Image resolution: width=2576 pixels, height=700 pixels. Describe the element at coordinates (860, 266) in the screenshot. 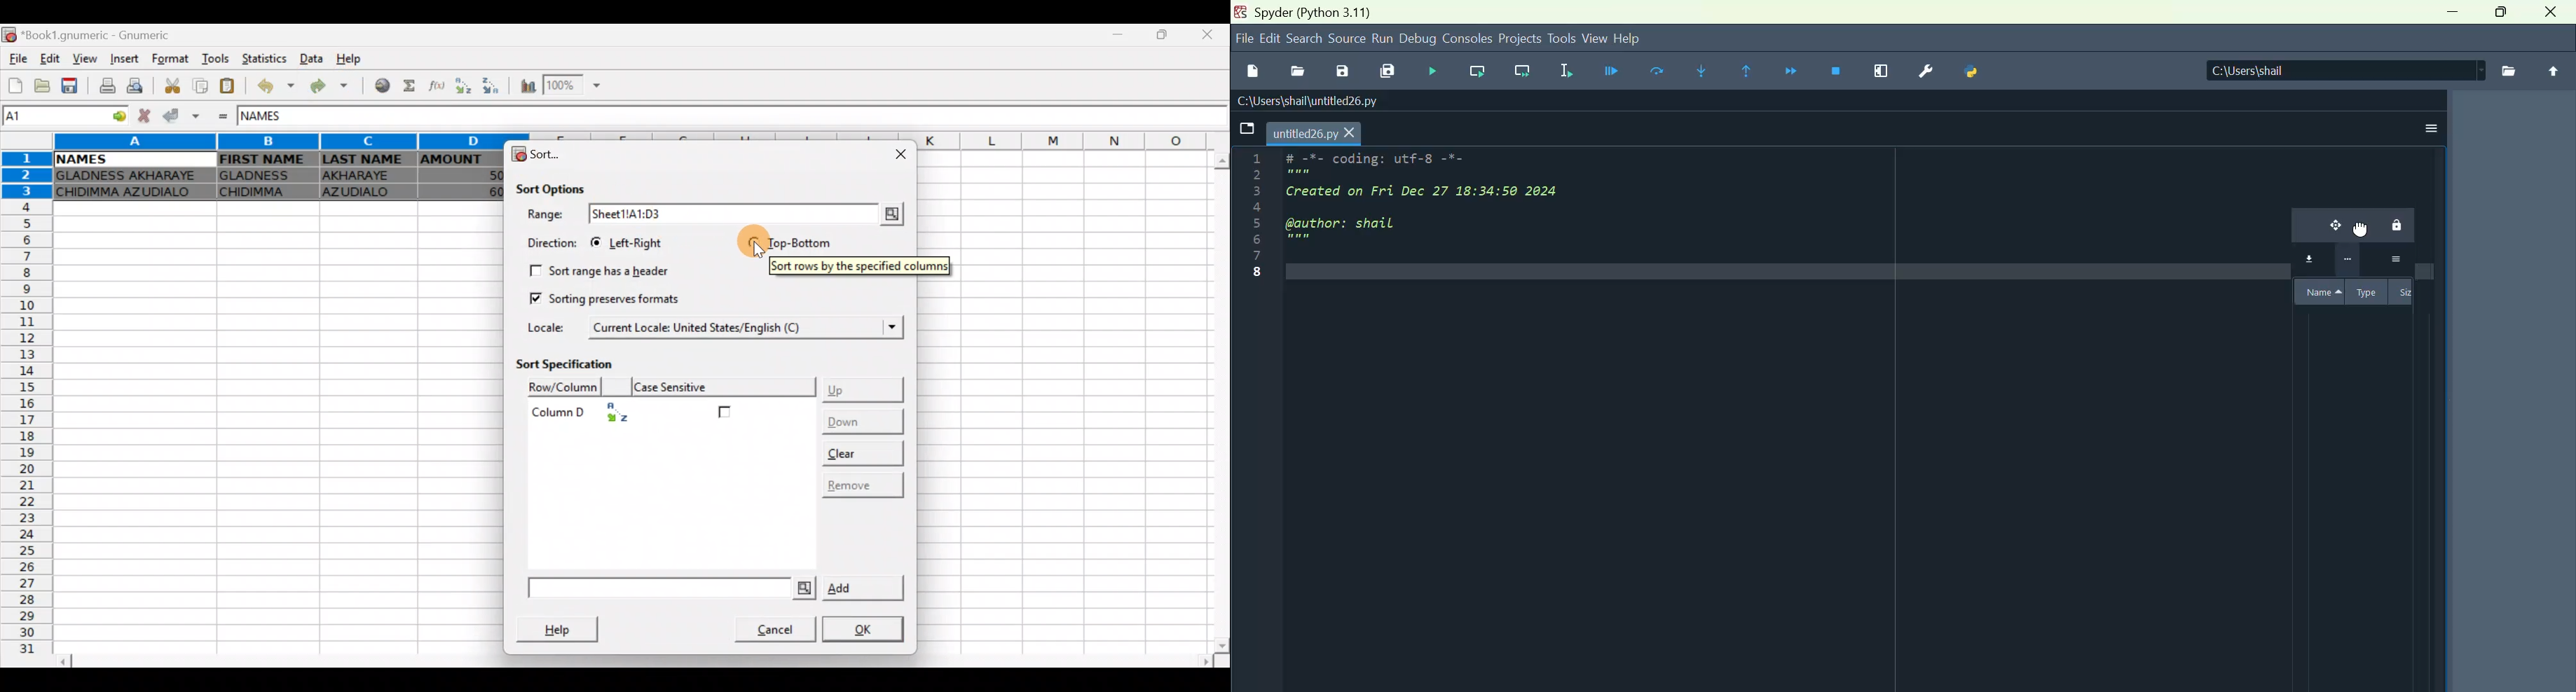

I see `Sort rows by the specified columns` at that location.